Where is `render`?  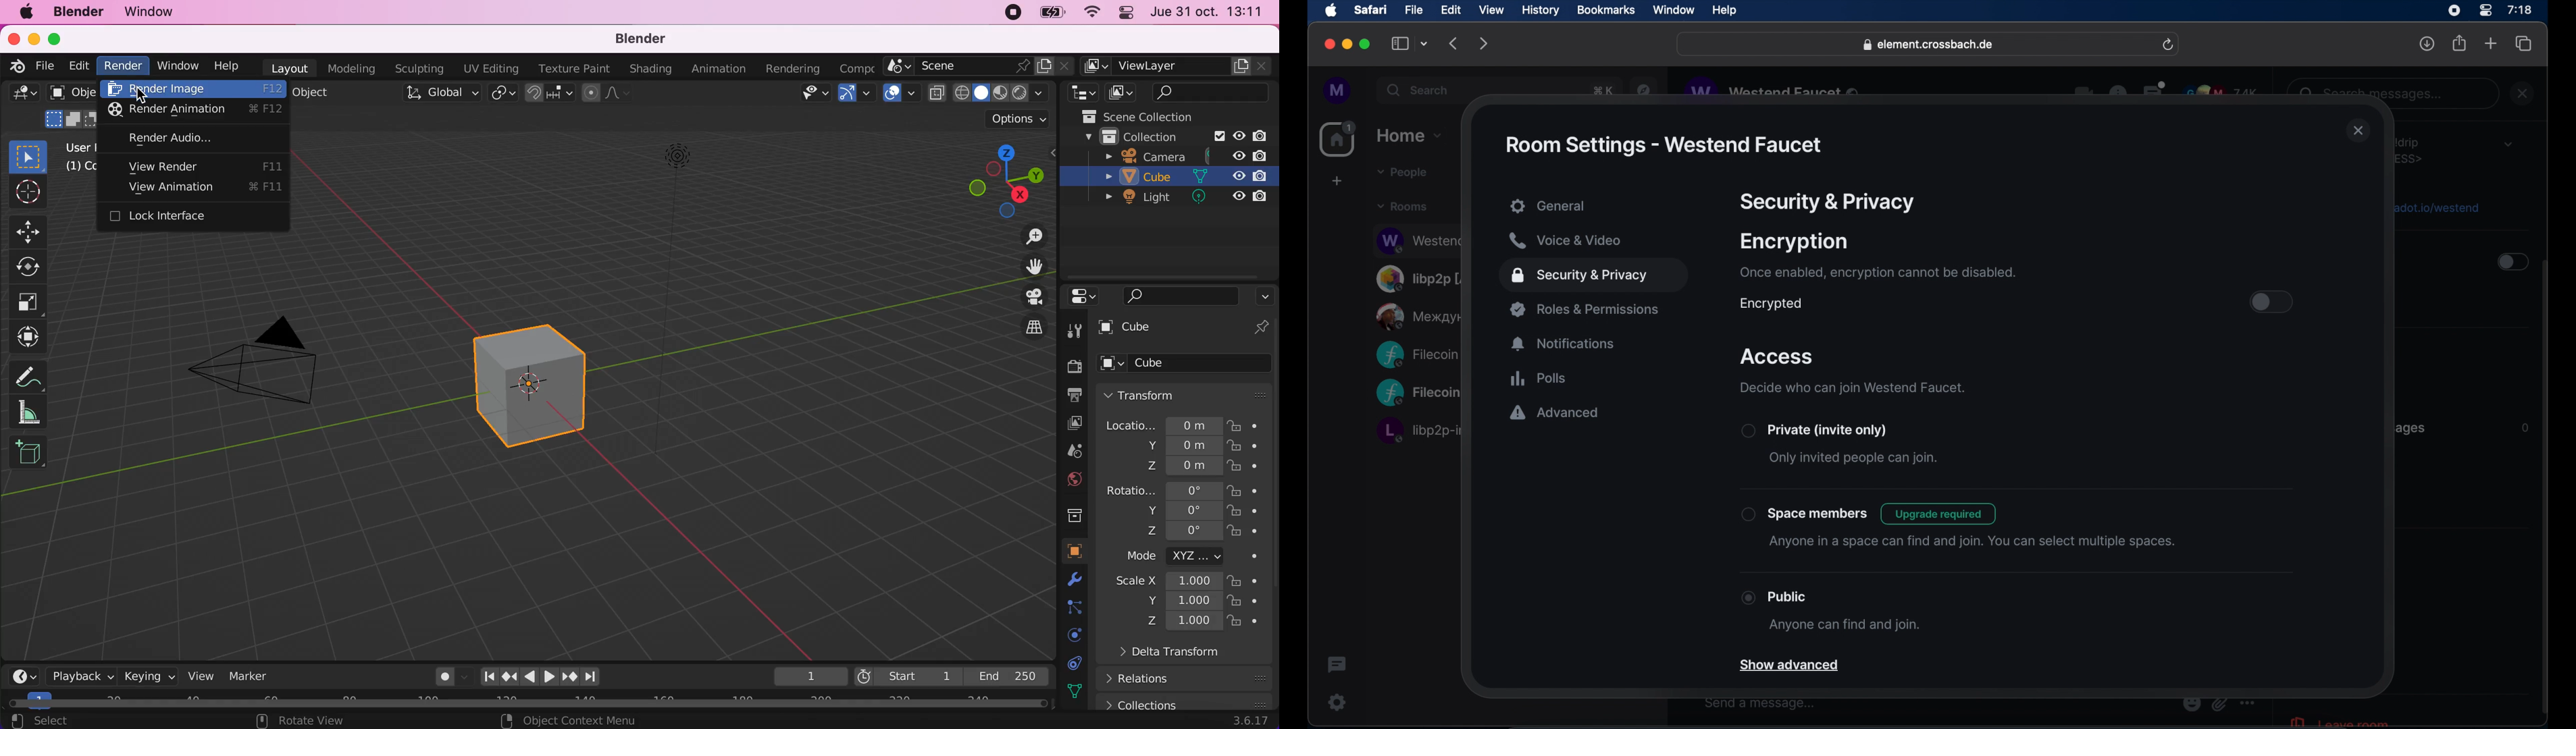
render is located at coordinates (1074, 368).